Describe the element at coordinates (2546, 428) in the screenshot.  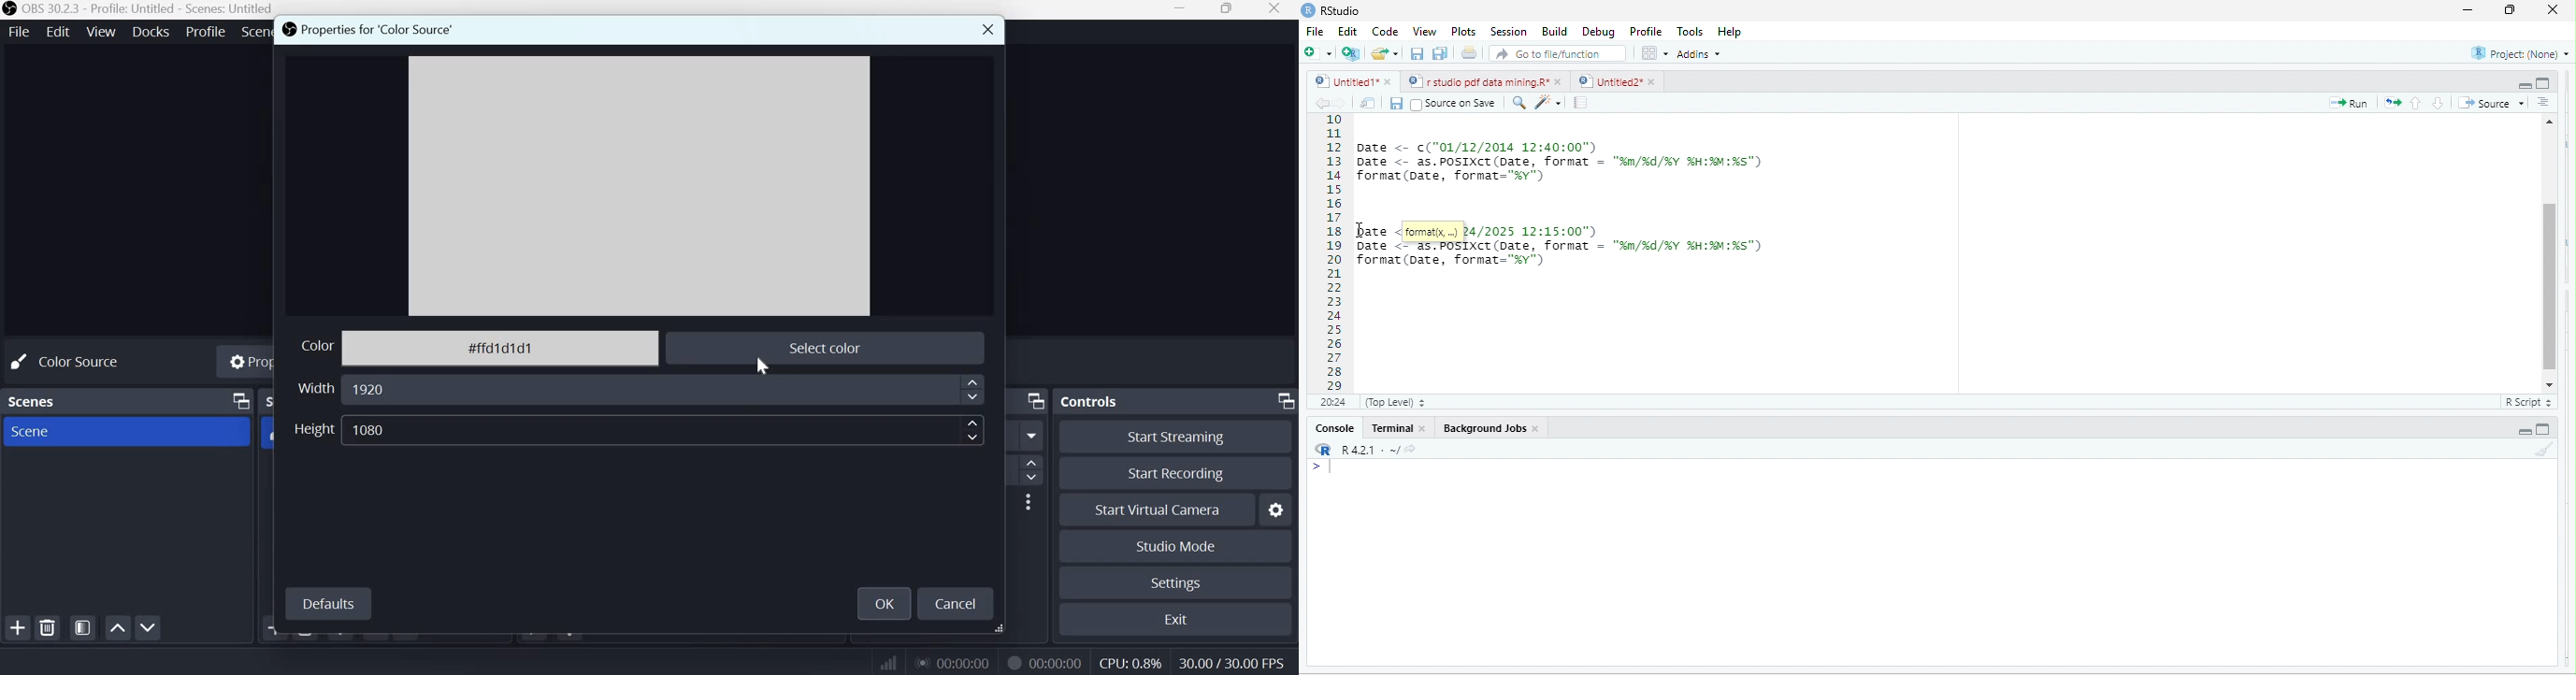
I see `hide console` at that location.